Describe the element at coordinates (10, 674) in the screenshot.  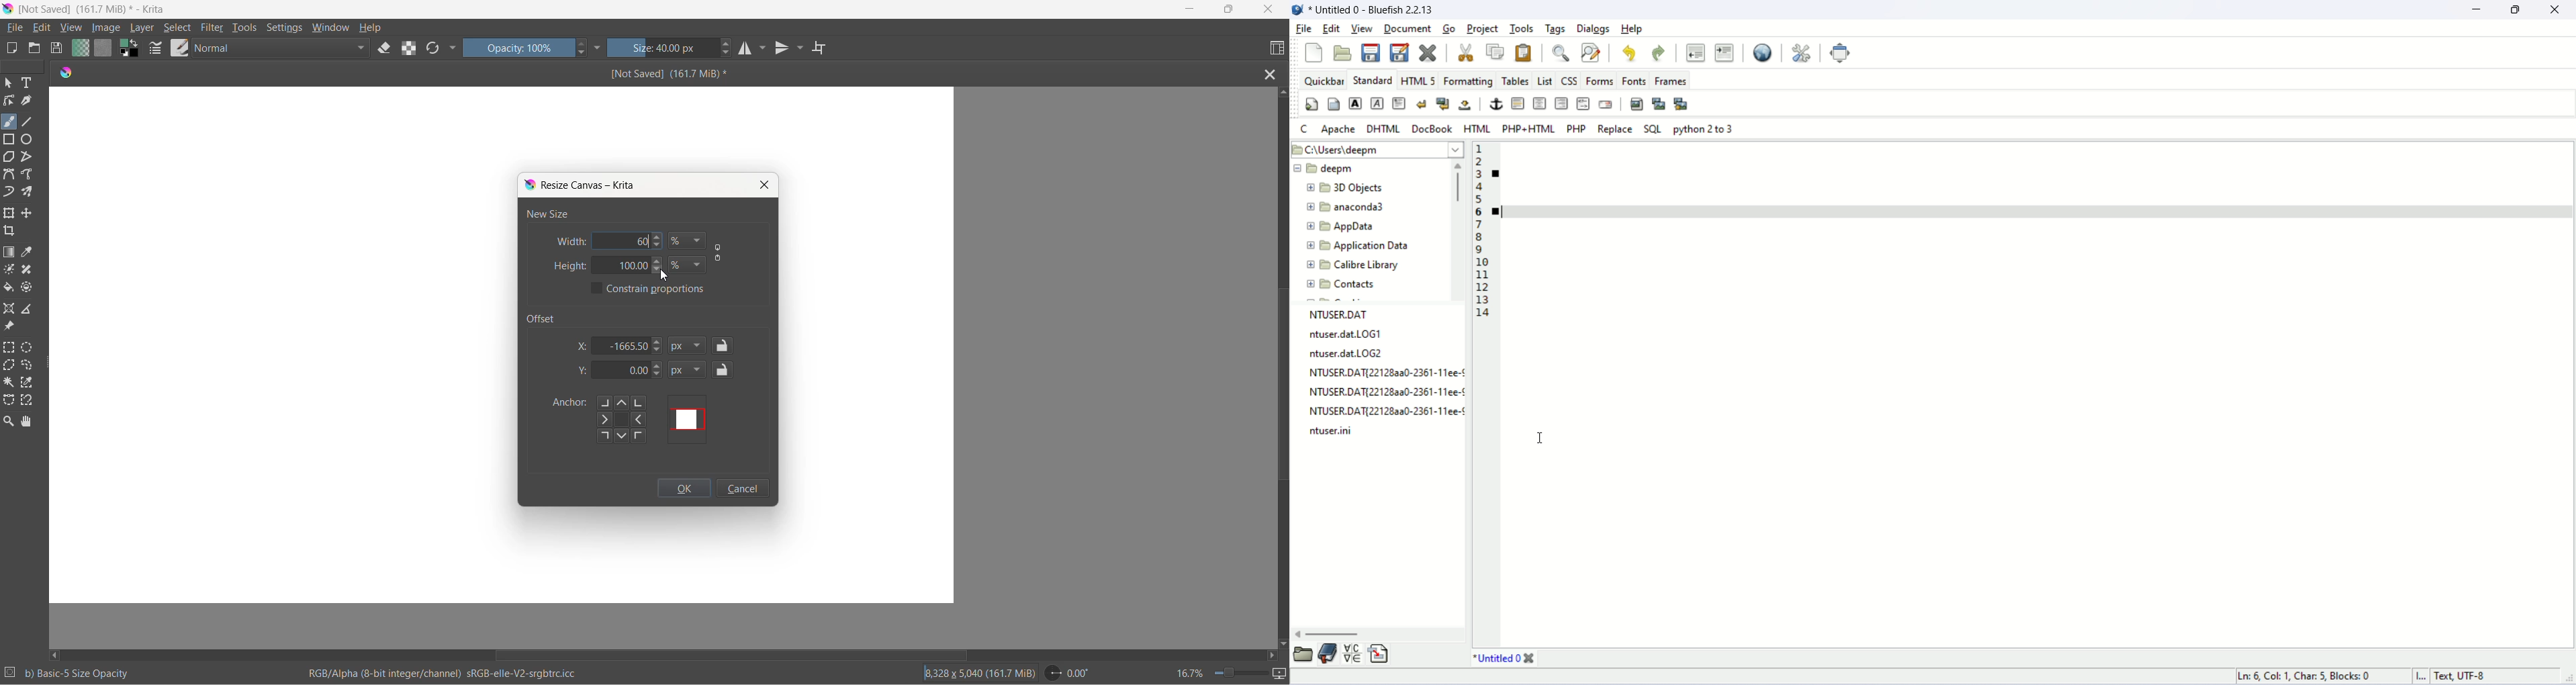
I see `number of selections` at that location.